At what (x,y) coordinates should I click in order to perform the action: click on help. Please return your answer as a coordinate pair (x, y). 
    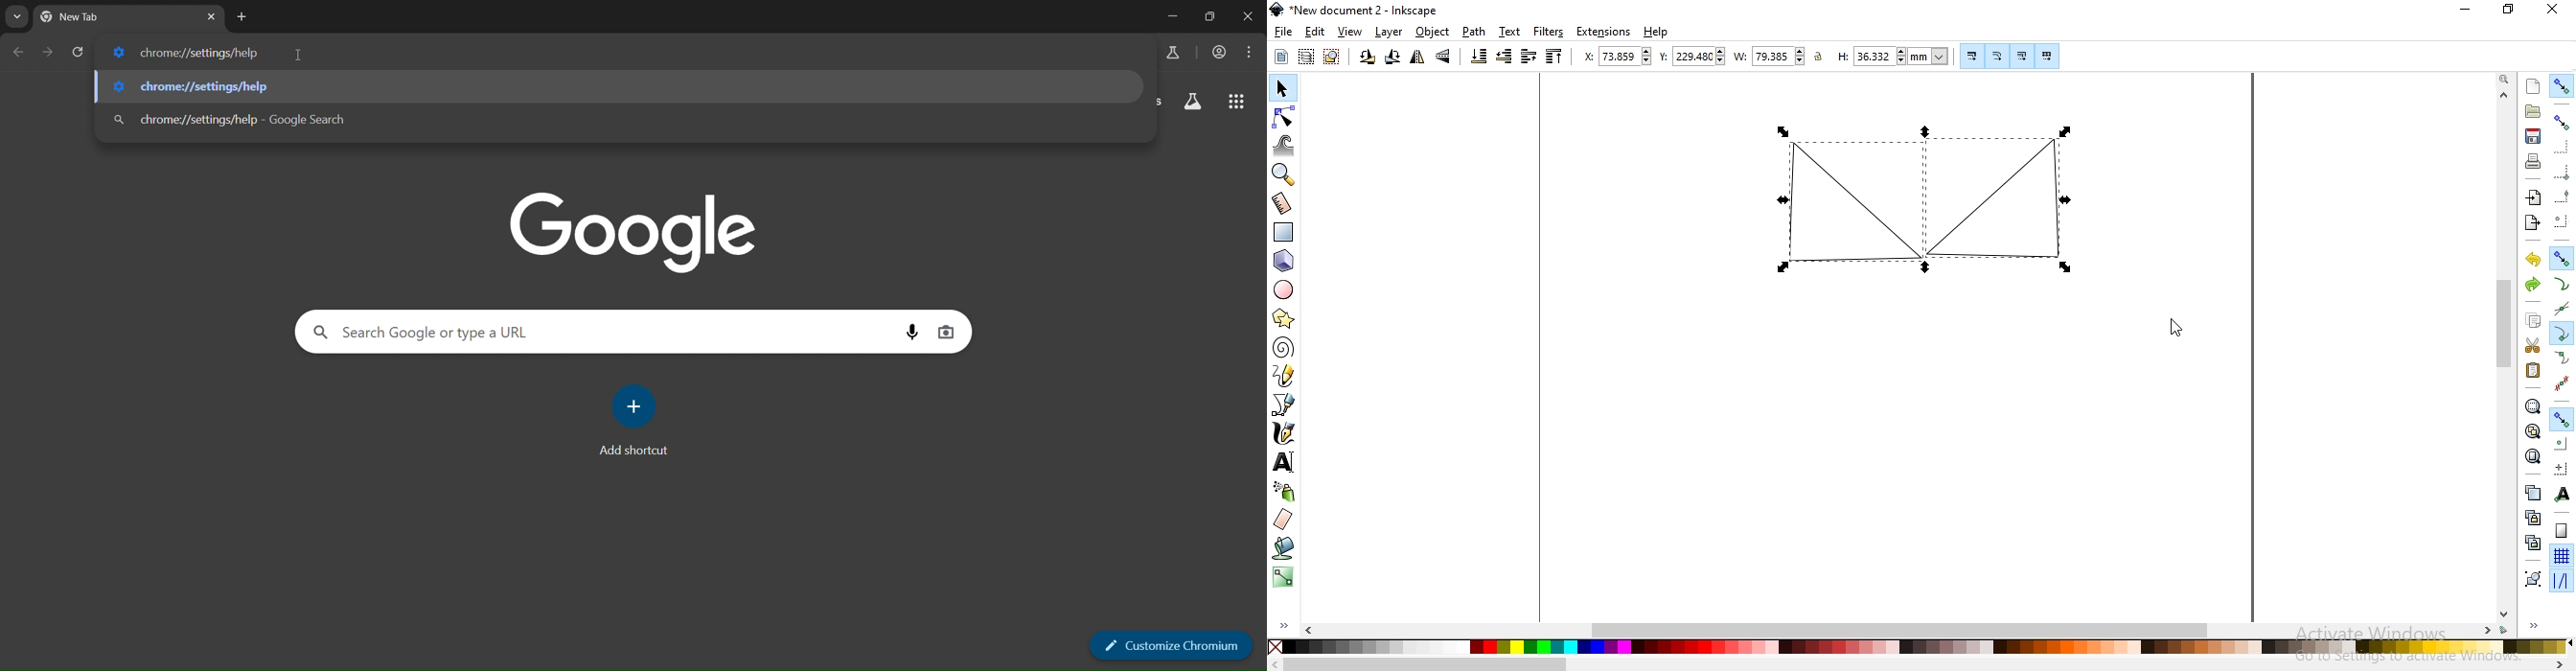
    Looking at the image, I should click on (1656, 33).